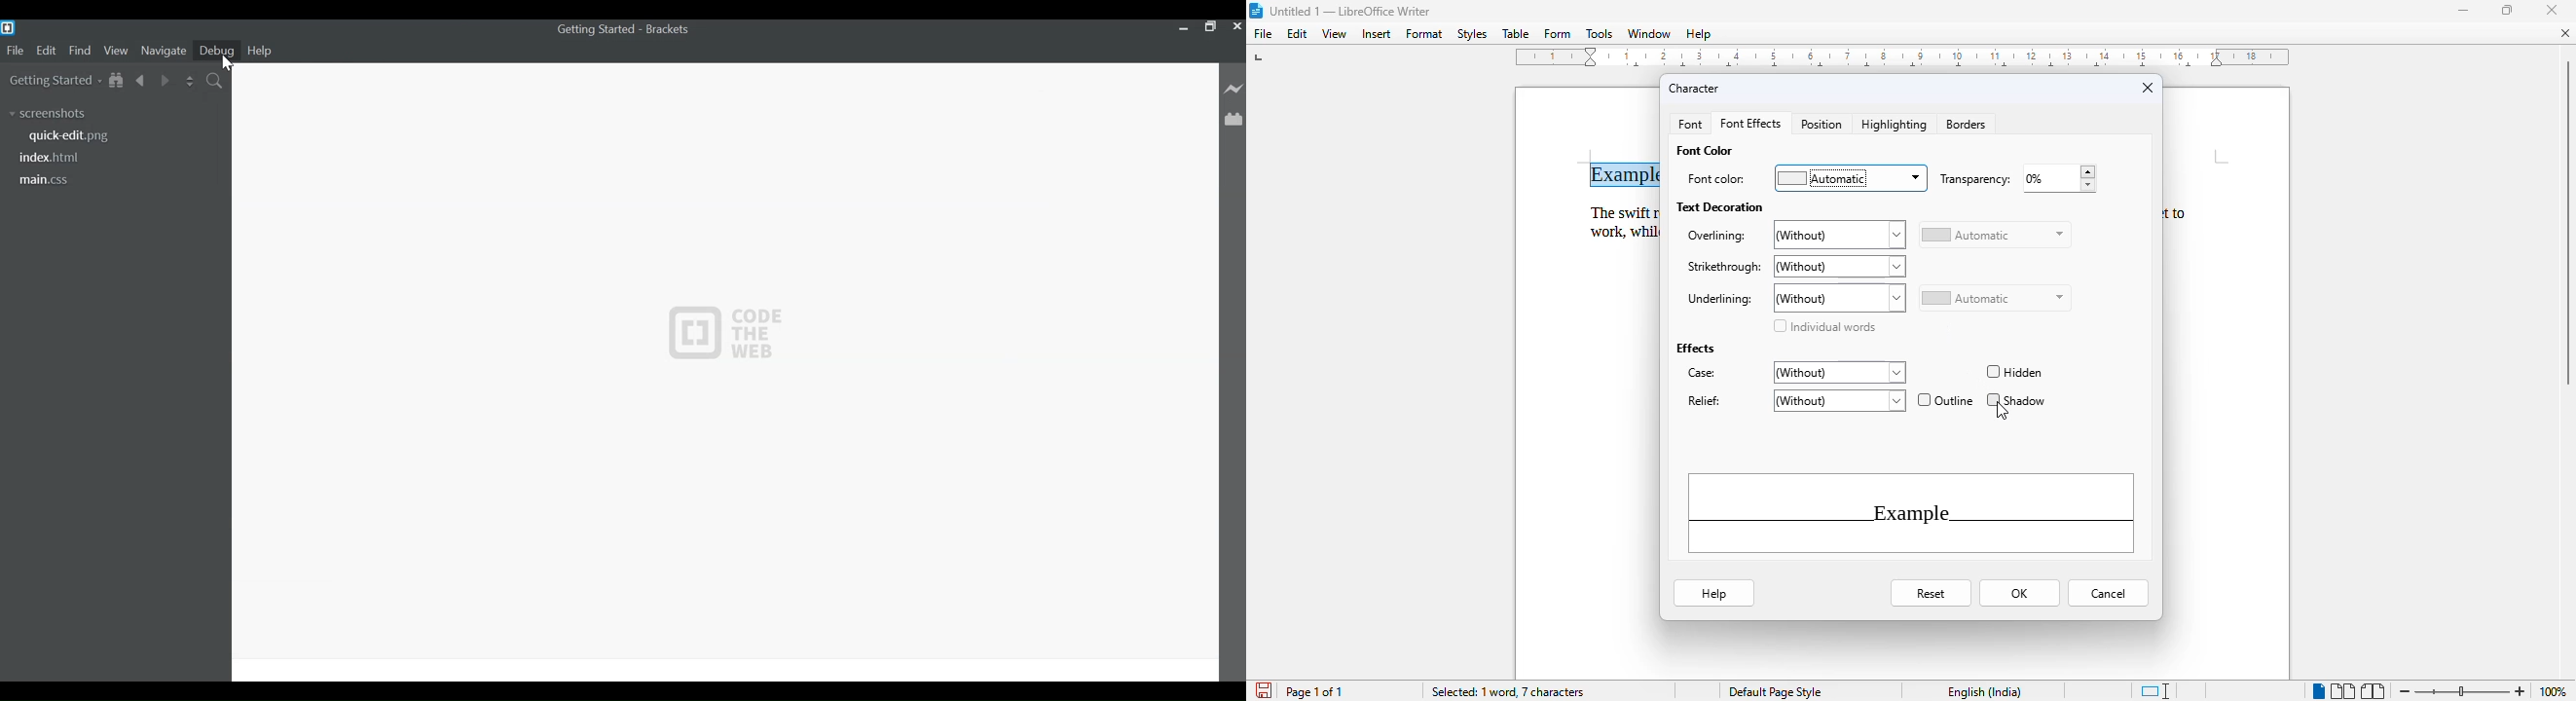 The width and height of the screenshot is (2576, 728). I want to click on effects, so click(1694, 348).